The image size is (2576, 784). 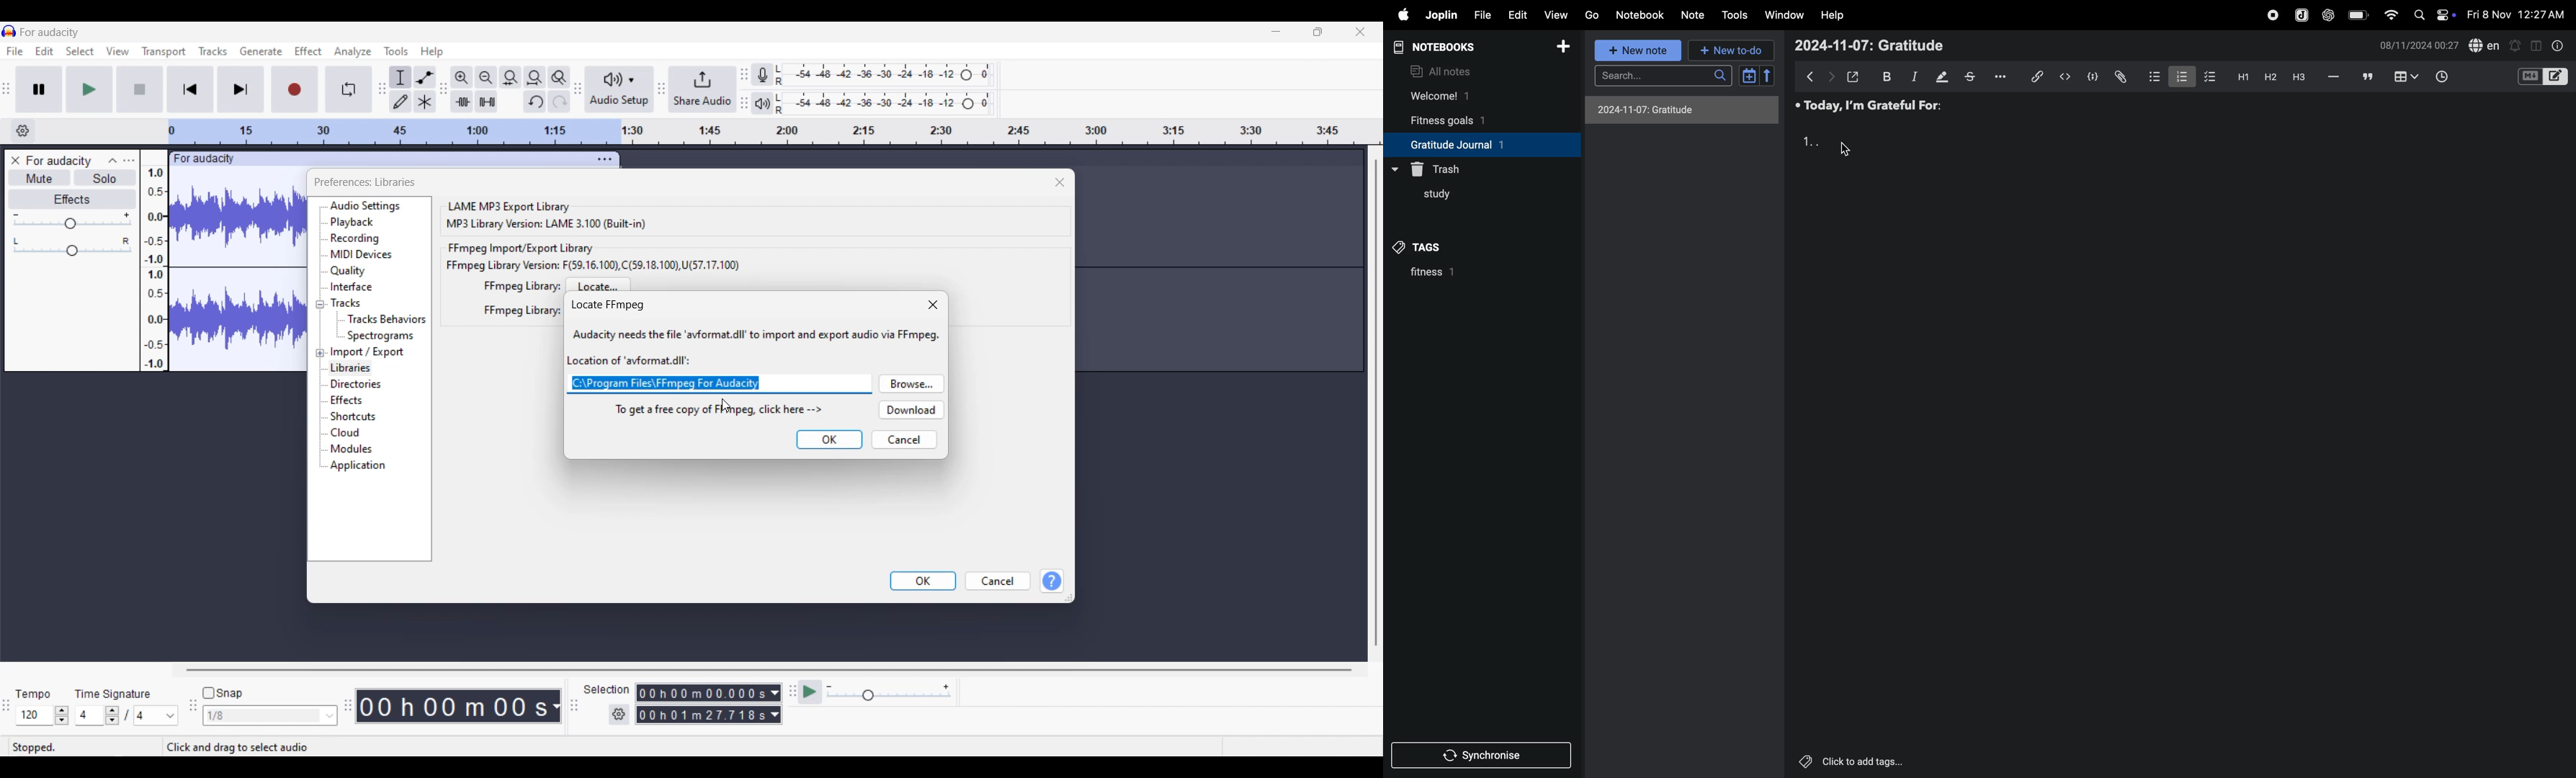 I want to click on FFmpeg library, so click(x=522, y=286).